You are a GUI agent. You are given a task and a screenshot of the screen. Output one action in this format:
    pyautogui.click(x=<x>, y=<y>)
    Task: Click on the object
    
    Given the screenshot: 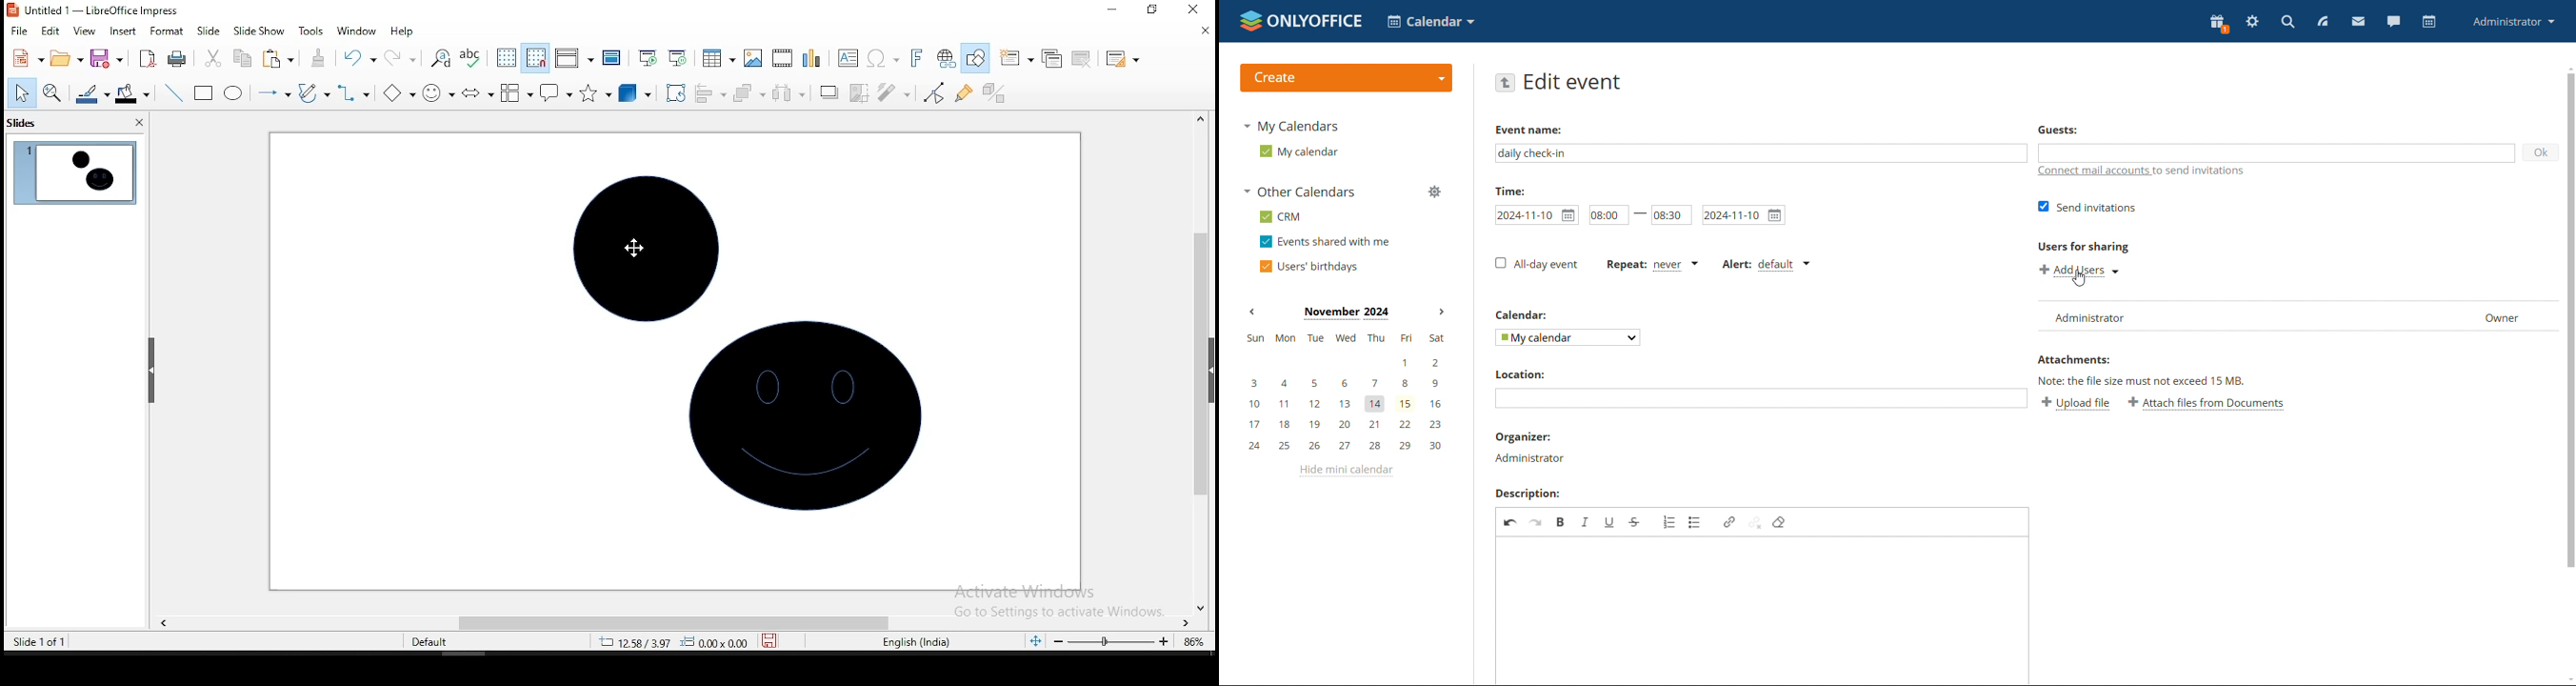 What is the action you would take?
    pyautogui.click(x=807, y=425)
    